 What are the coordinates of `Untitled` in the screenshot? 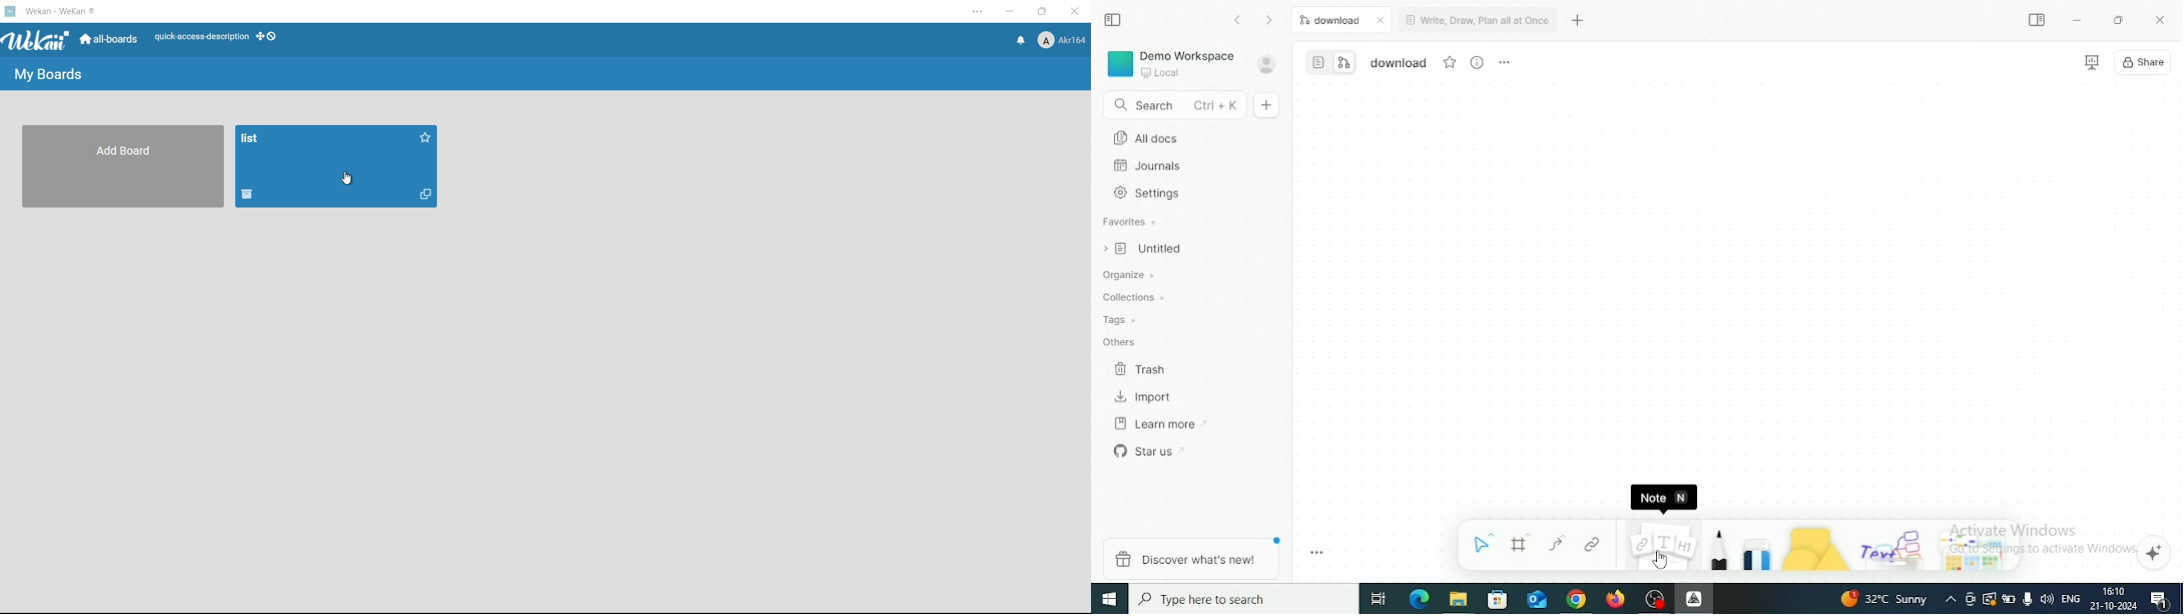 It's located at (1144, 249).